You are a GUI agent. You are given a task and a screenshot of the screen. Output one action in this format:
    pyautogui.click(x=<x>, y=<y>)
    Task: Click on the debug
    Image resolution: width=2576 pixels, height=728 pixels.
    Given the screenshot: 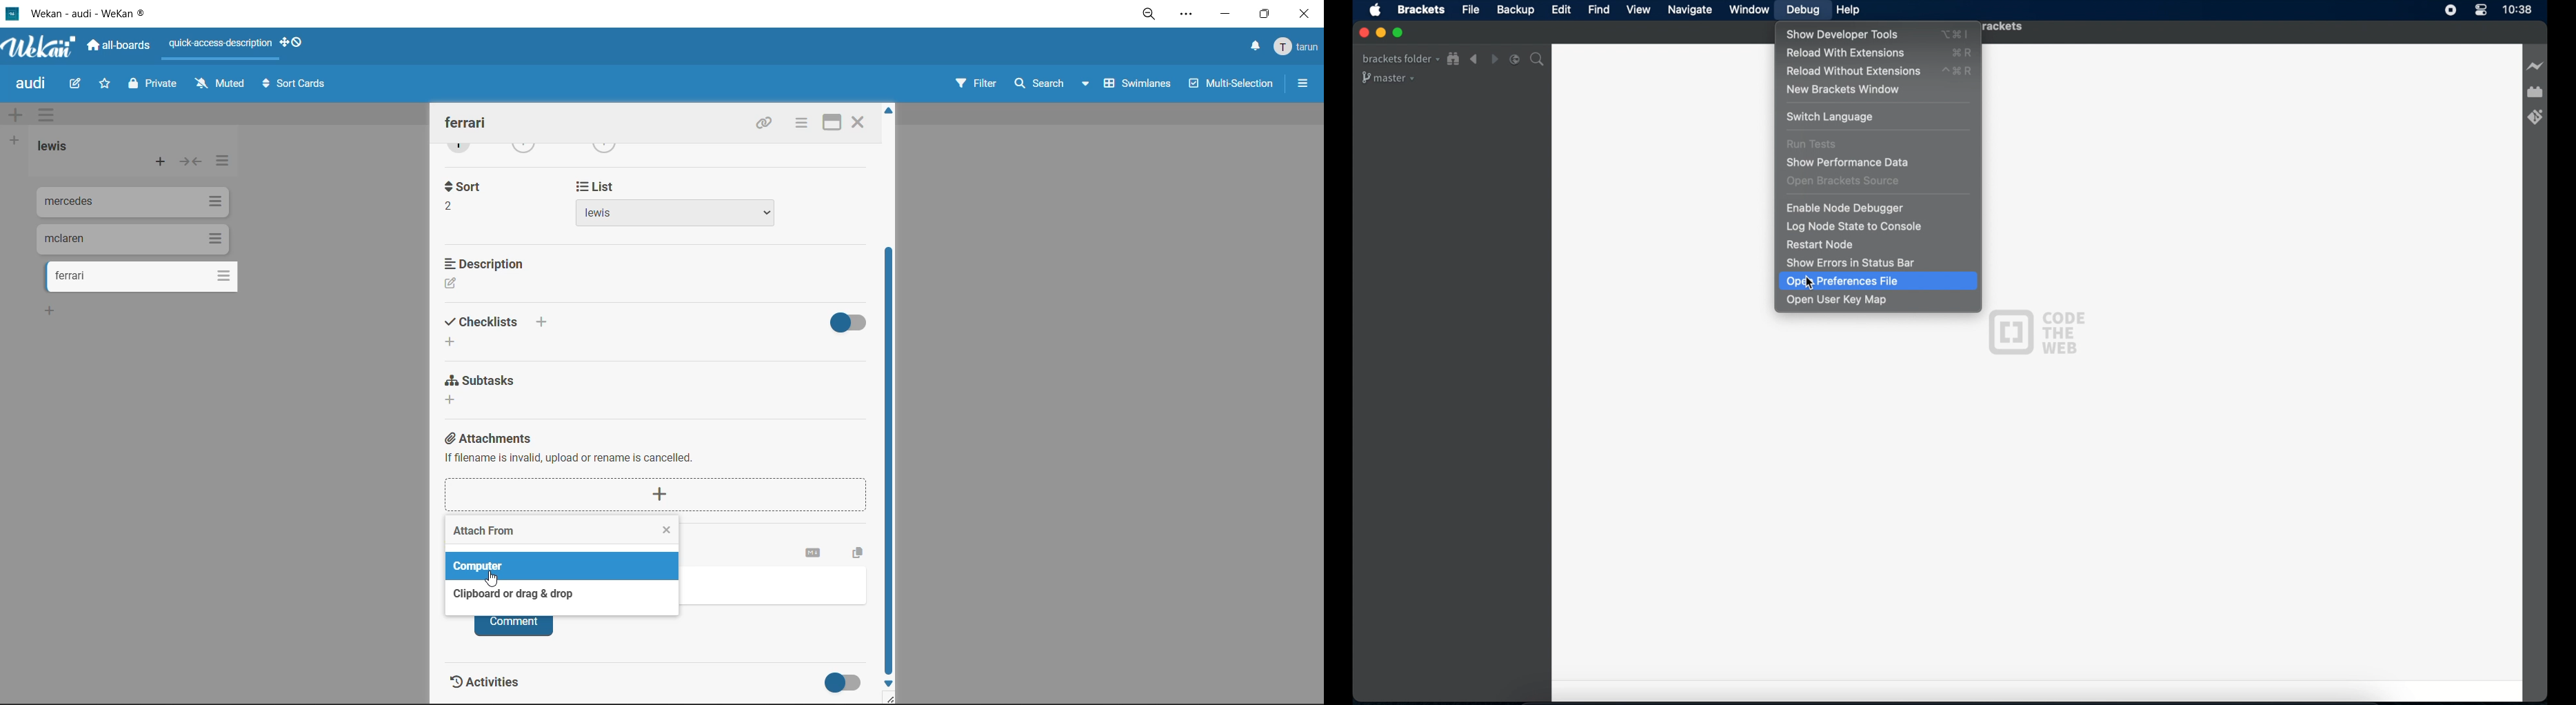 What is the action you would take?
    pyautogui.click(x=1803, y=10)
    